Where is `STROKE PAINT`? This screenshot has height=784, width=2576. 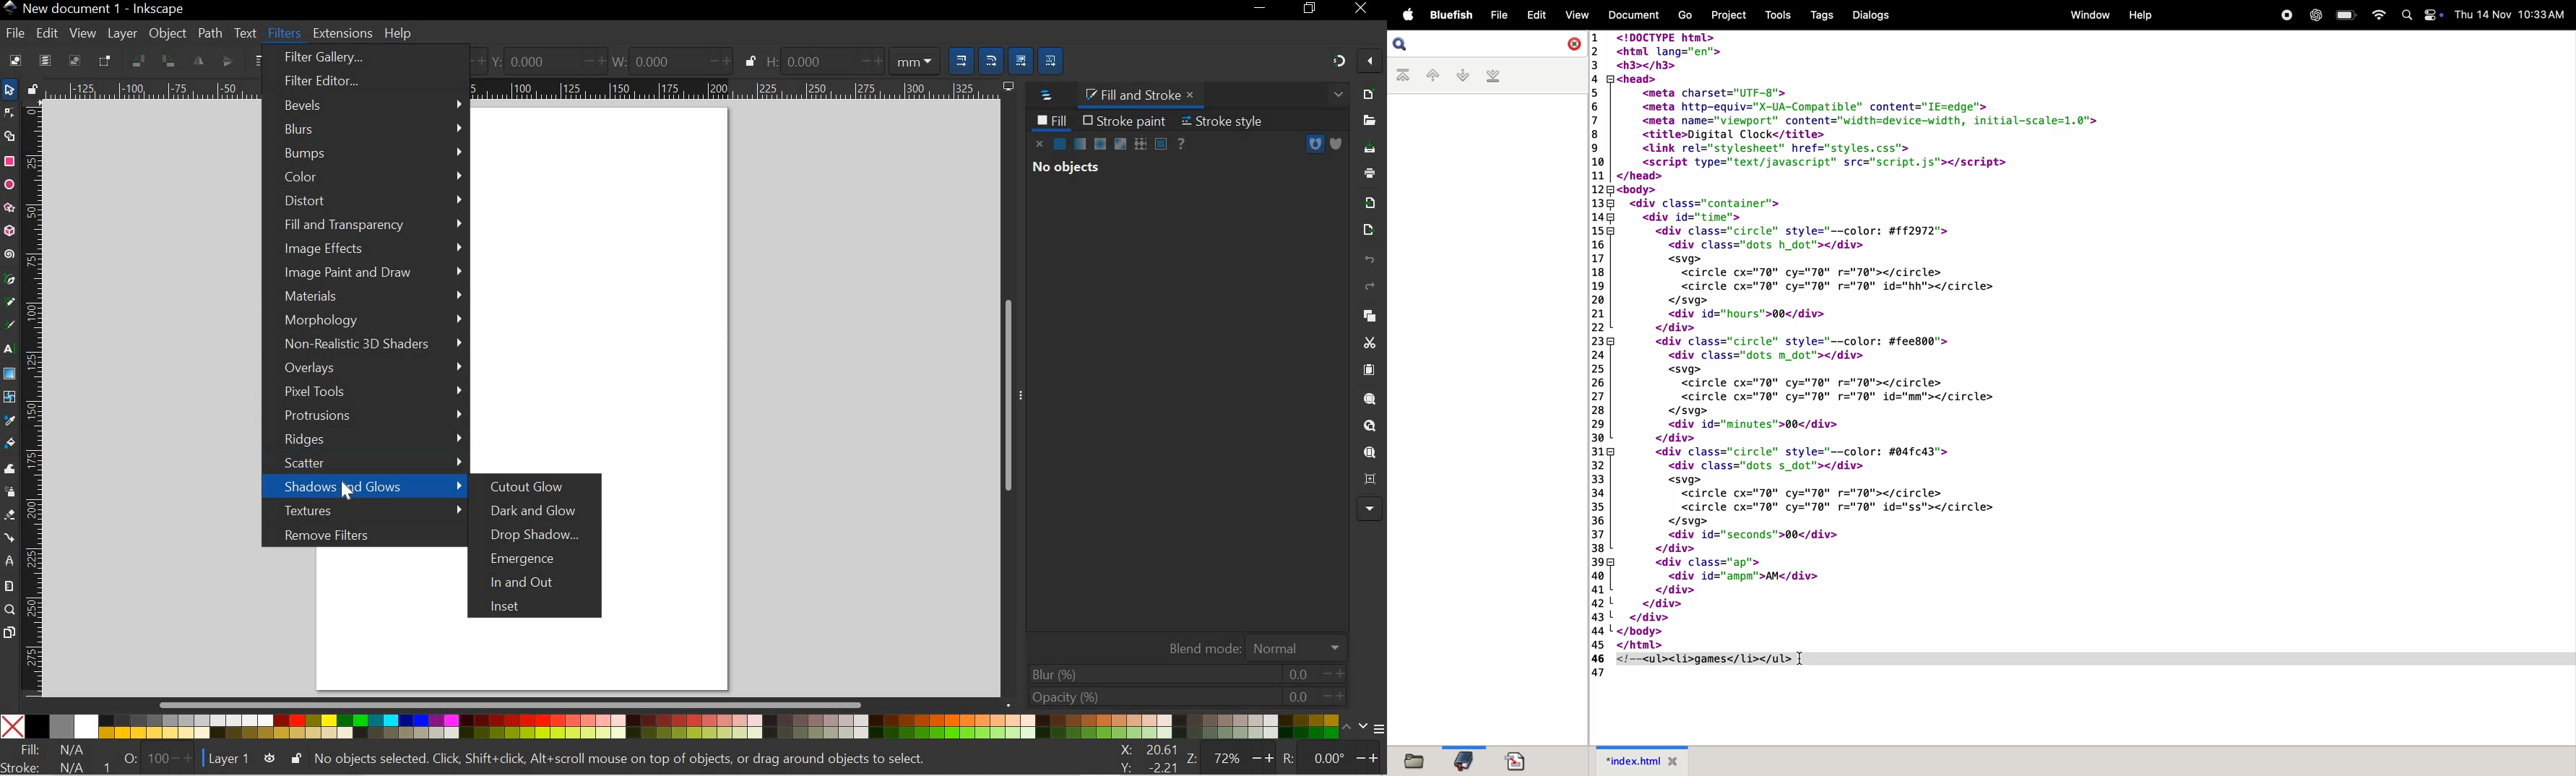
STROKE PAINT is located at coordinates (1124, 120).